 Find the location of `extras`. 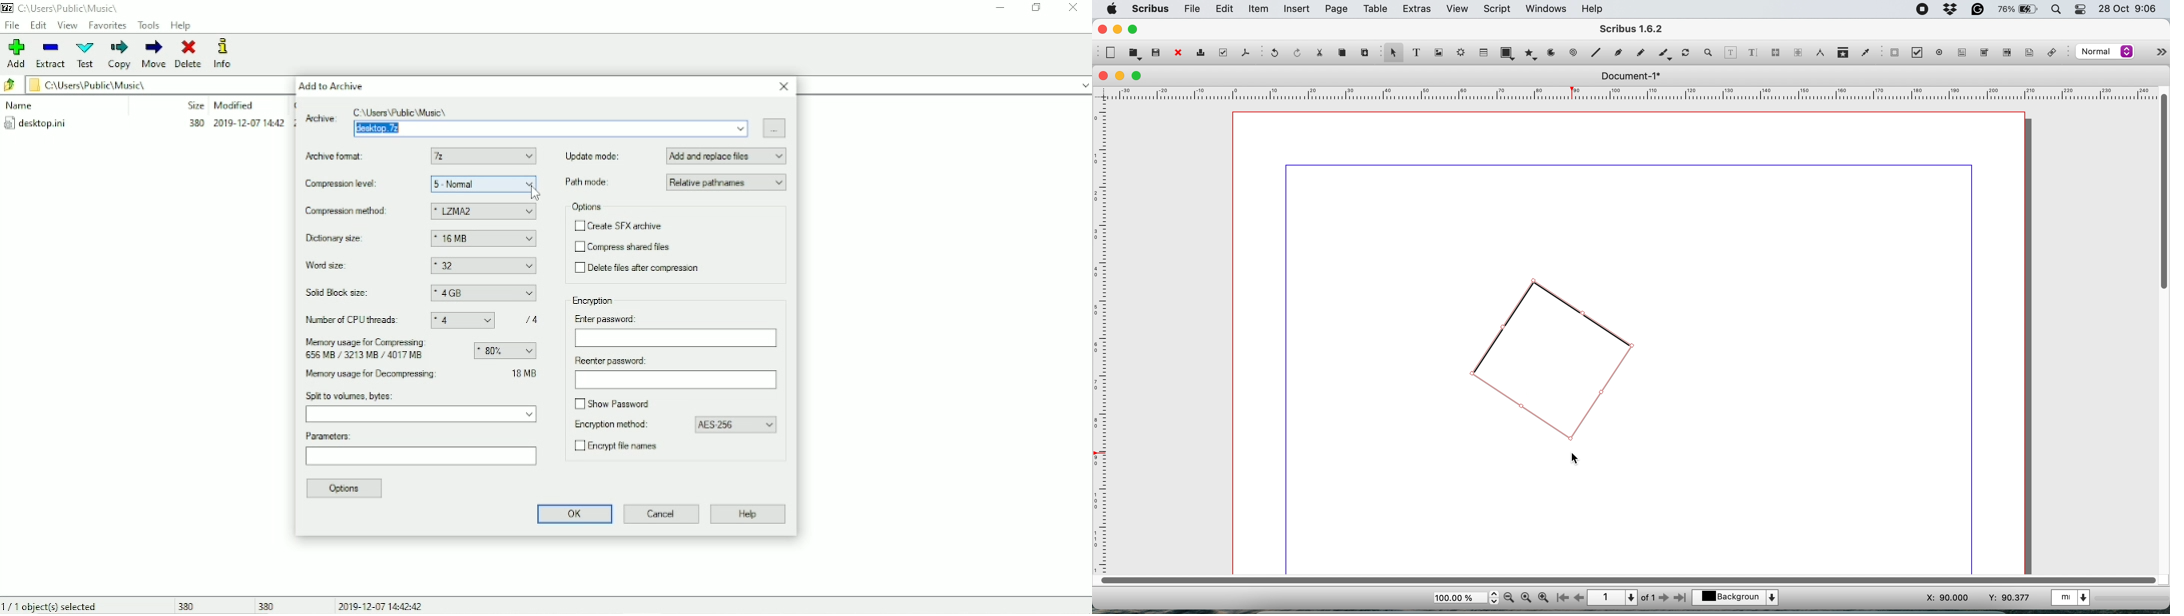

extras is located at coordinates (1417, 10).